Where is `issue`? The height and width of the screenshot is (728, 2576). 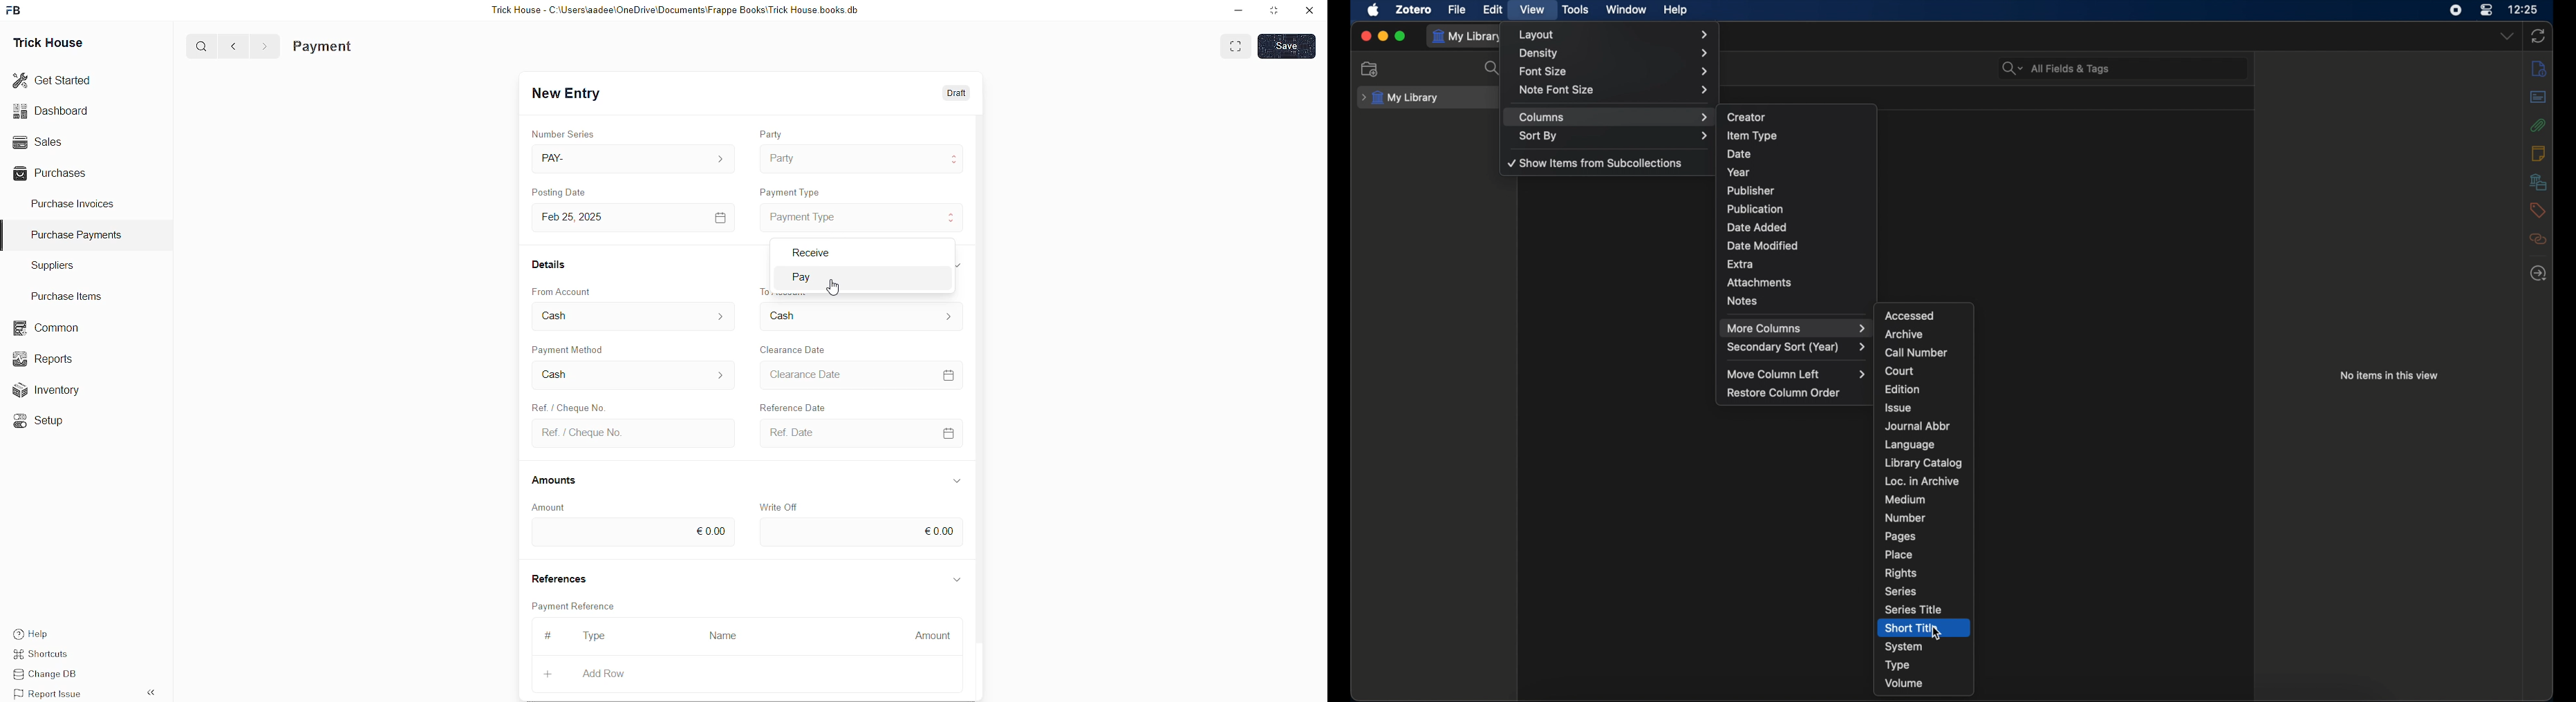
issue is located at coordinates (1898, 408).